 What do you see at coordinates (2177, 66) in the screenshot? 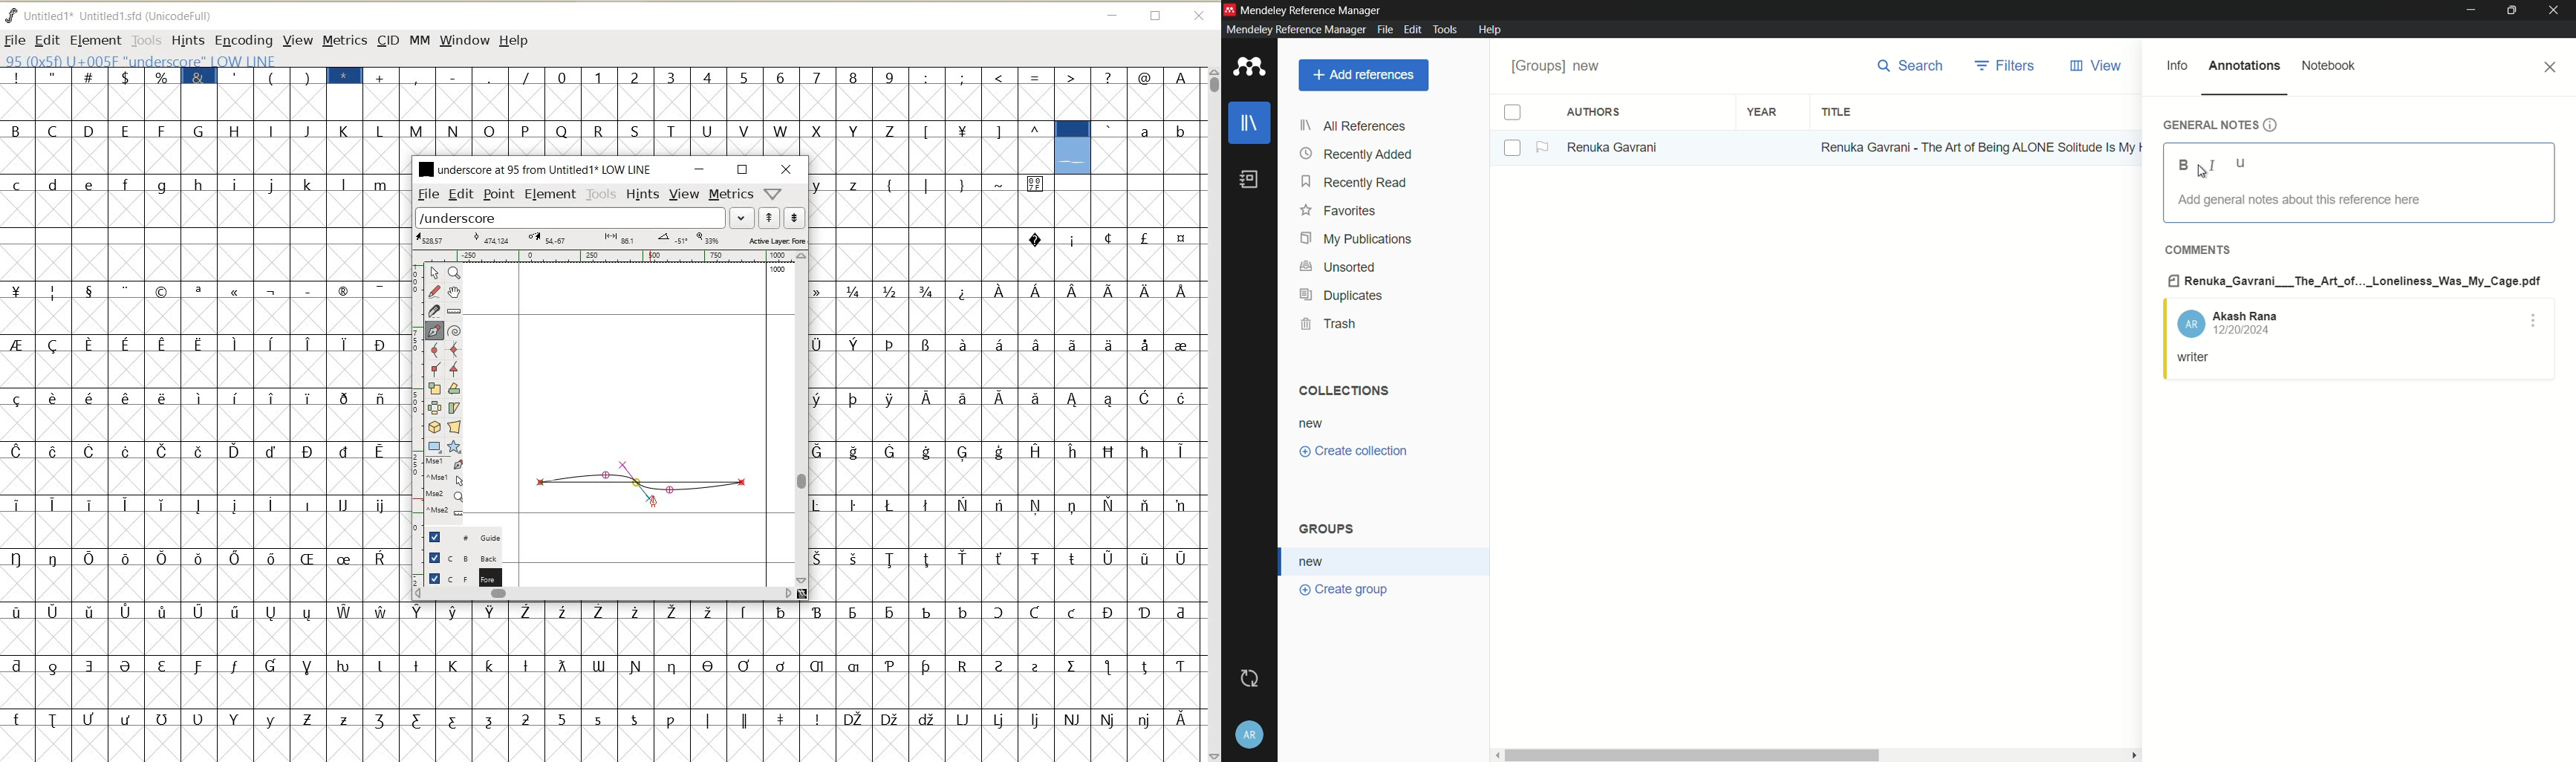
I see `info` at bounding box center [2177, 66].